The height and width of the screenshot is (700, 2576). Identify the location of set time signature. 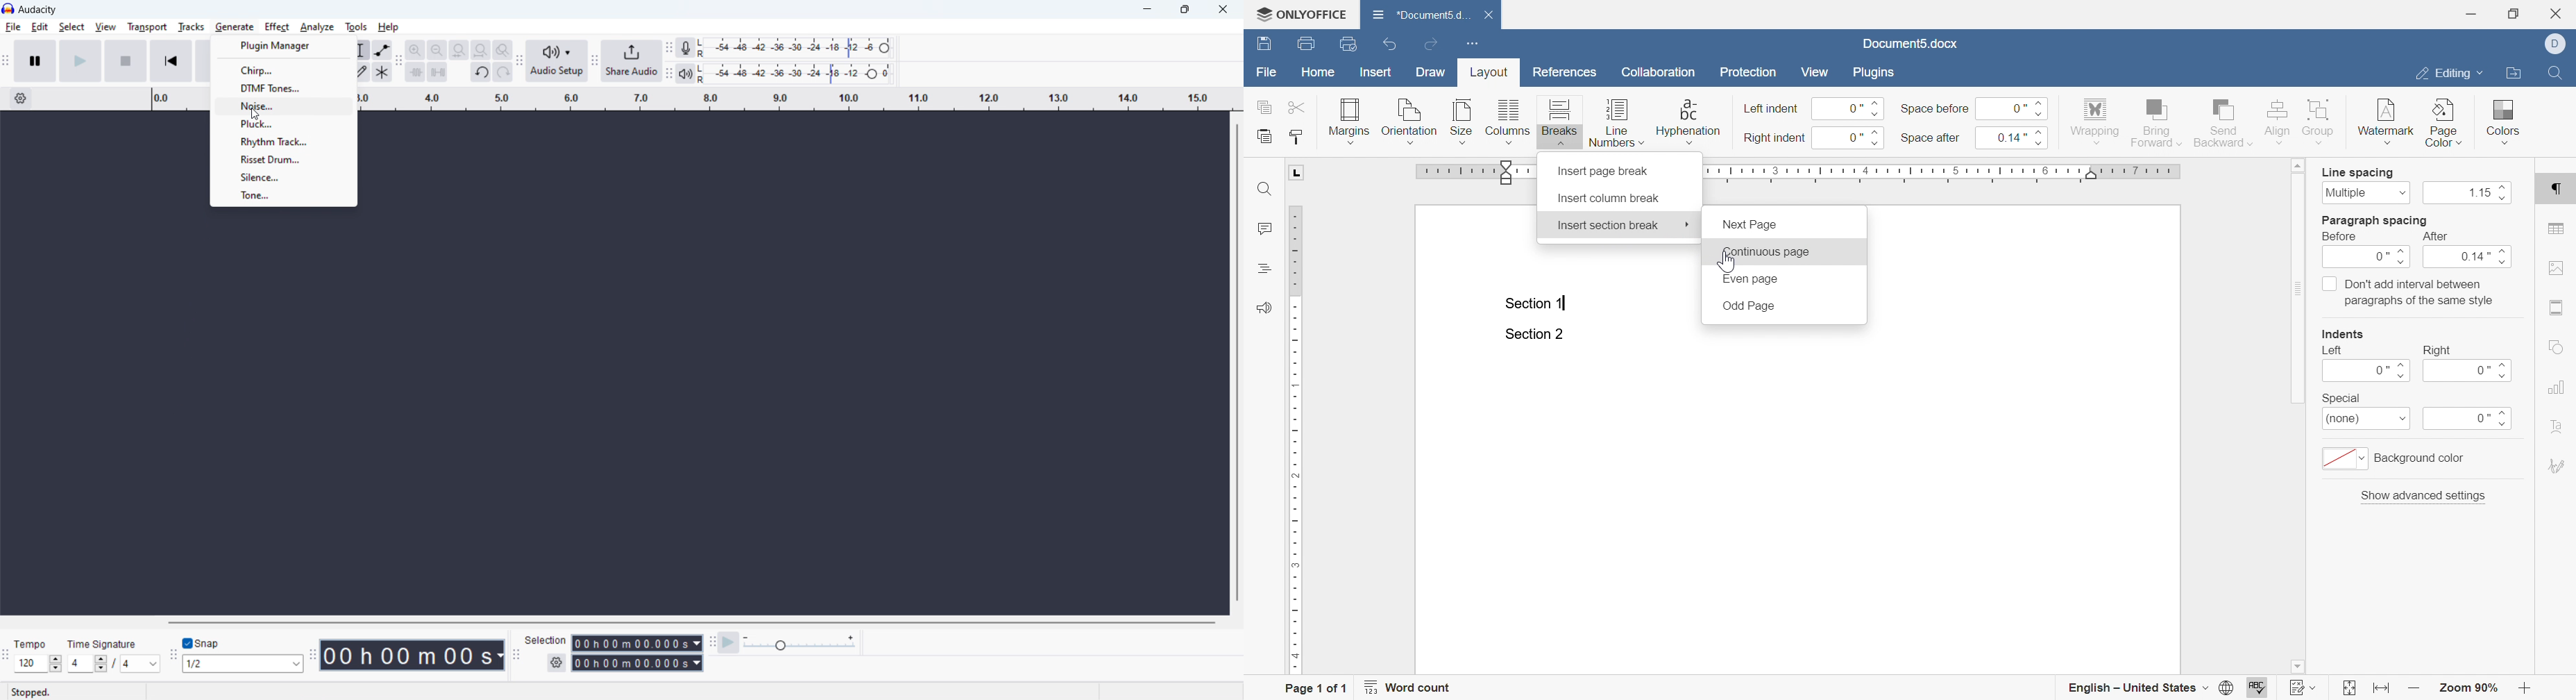
(115, 664).